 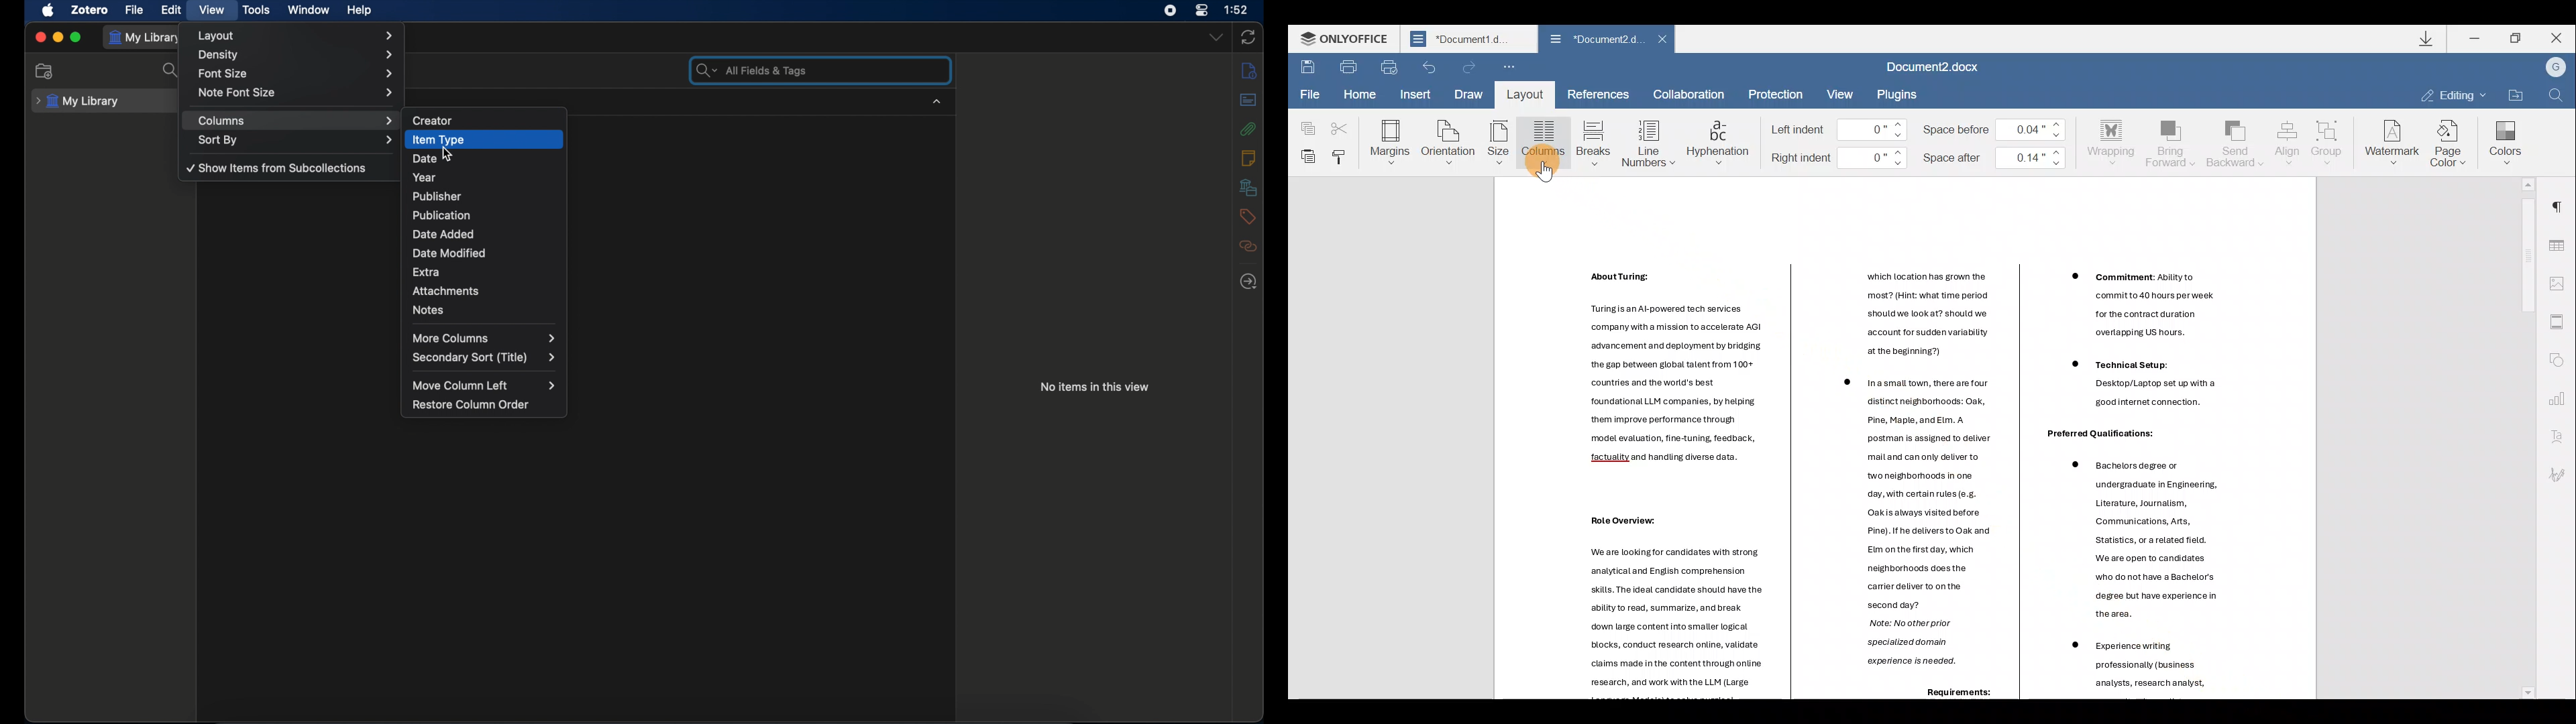 What do you see at coordinates (58, 36) in the screenshot?
I see `minimize` at bounding box center [58, 36].